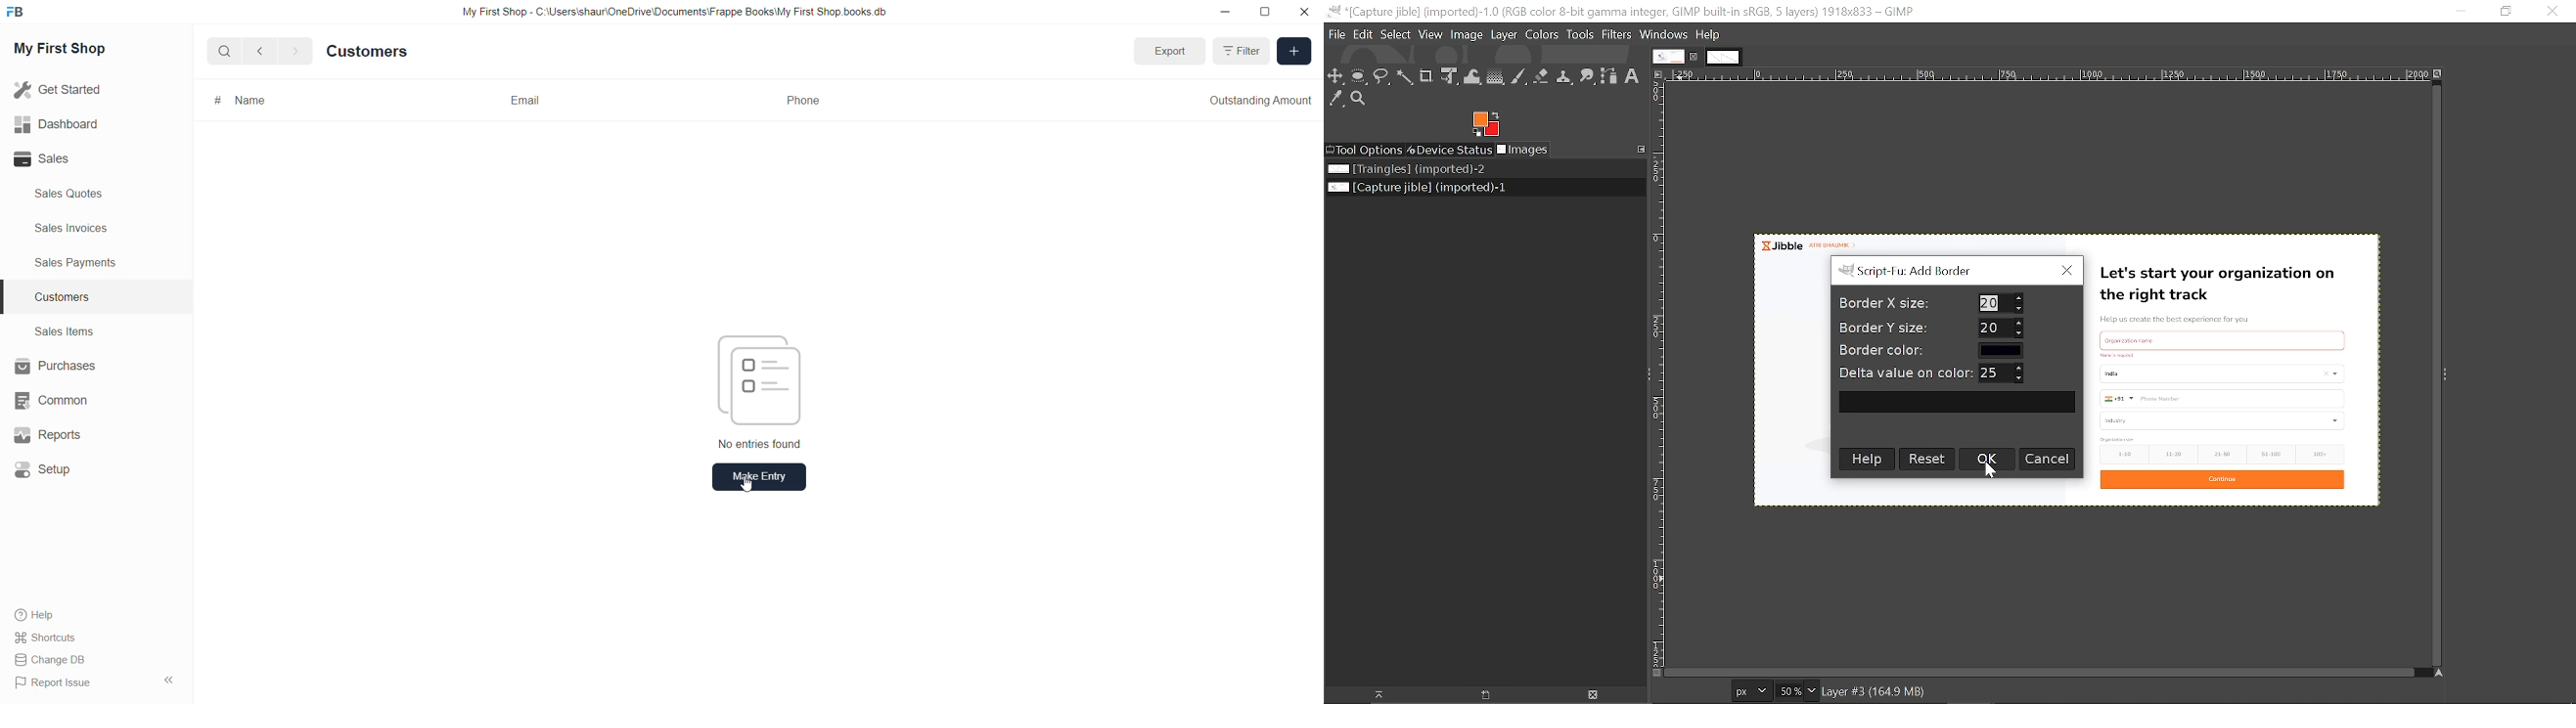  What do you see at coordinates (1260, 99) in the screenshot?
I see `Outstanding Amount` at bounding box center [1260, 99].